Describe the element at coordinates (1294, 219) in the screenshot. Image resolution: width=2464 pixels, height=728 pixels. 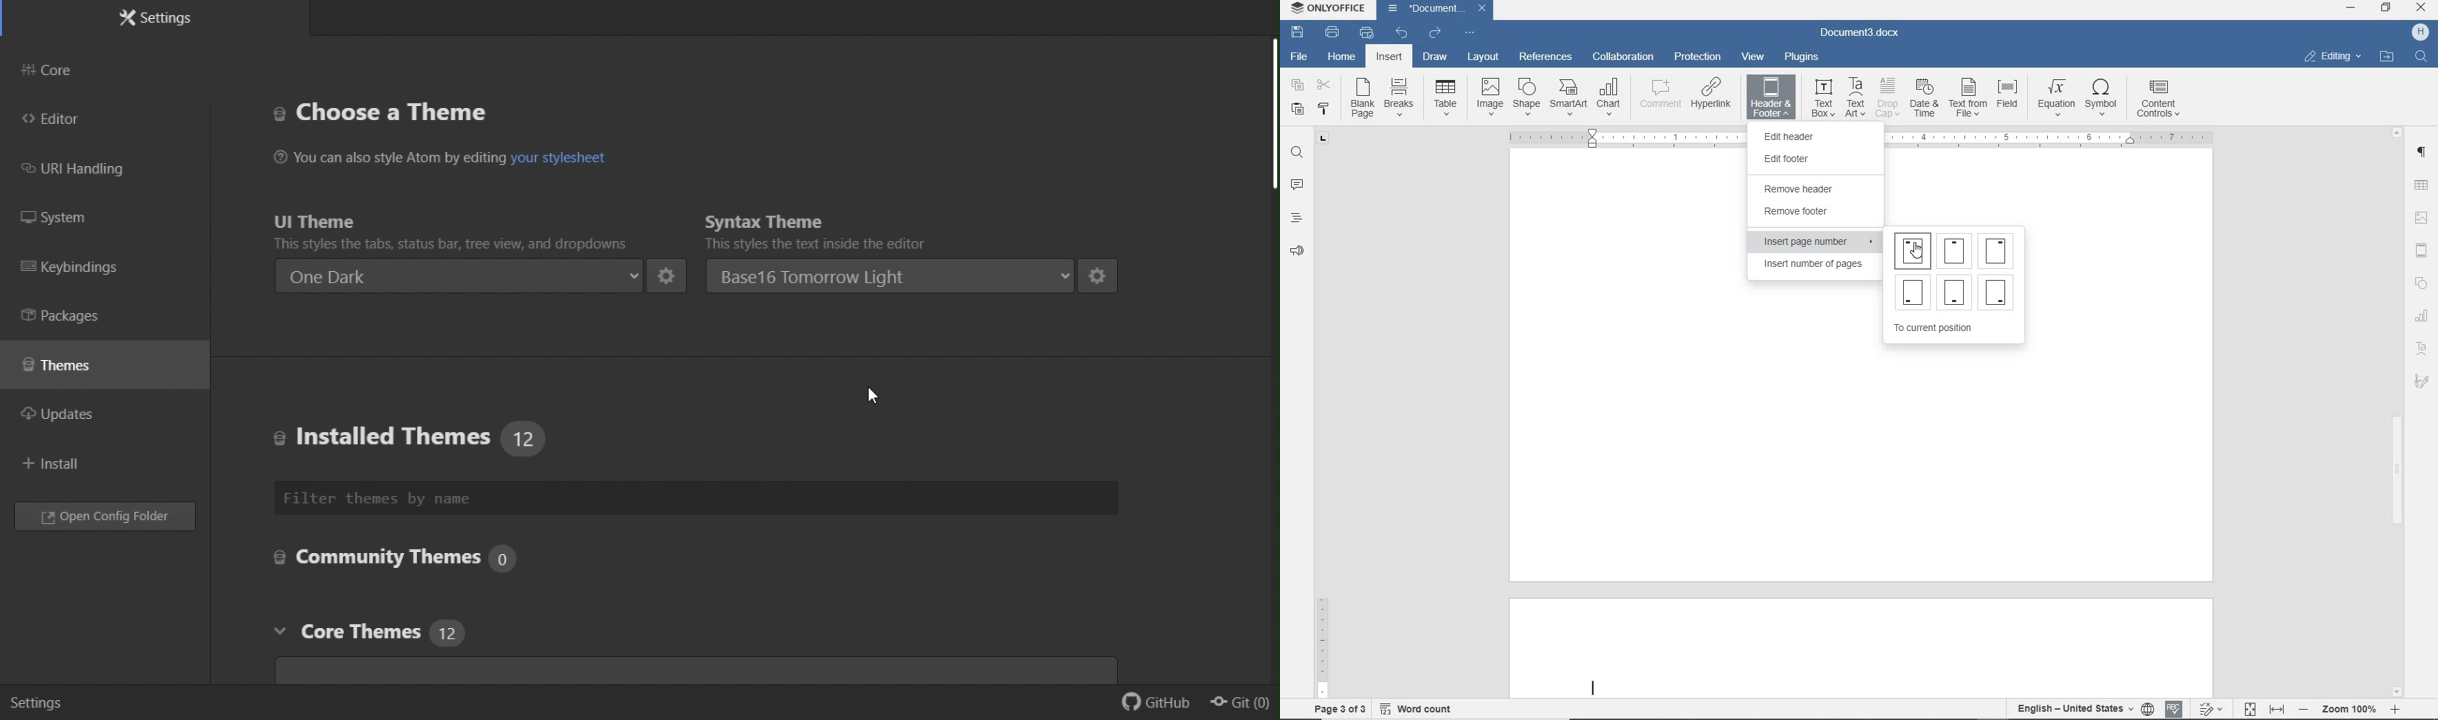
I see `HEADINGS` at that location.